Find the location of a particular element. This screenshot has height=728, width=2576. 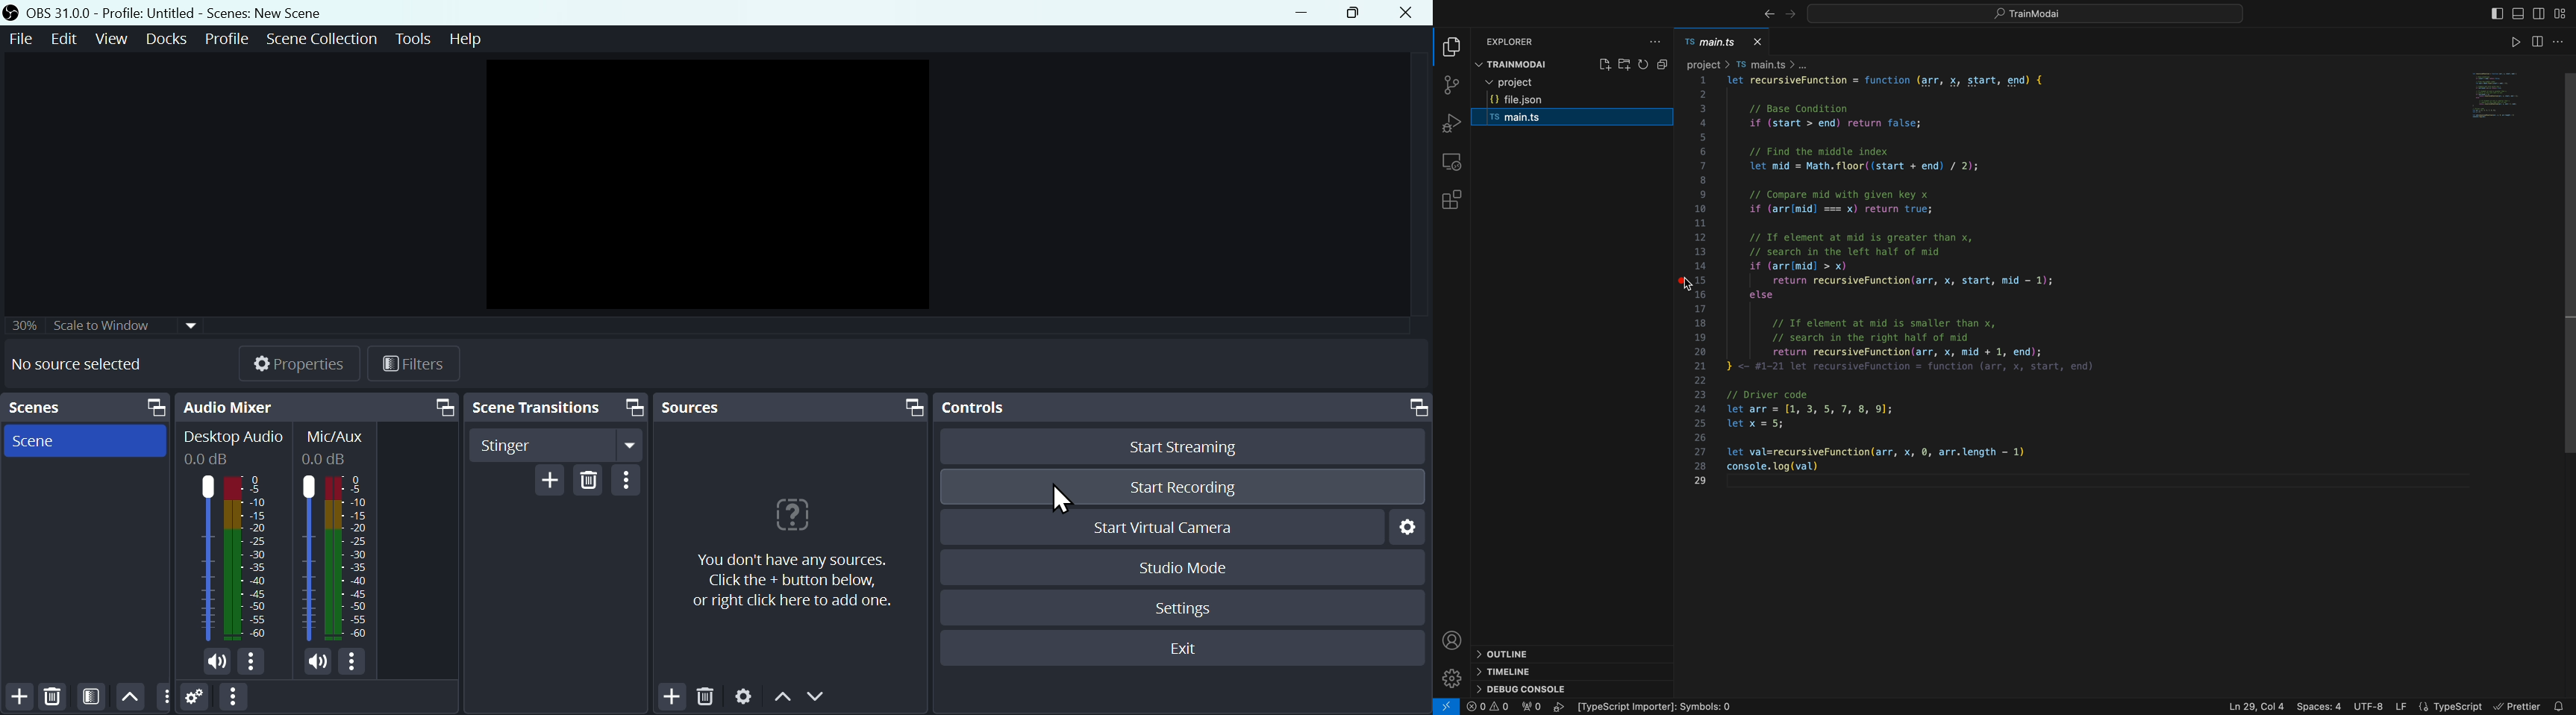

console is located at coordinates (1538, 688).